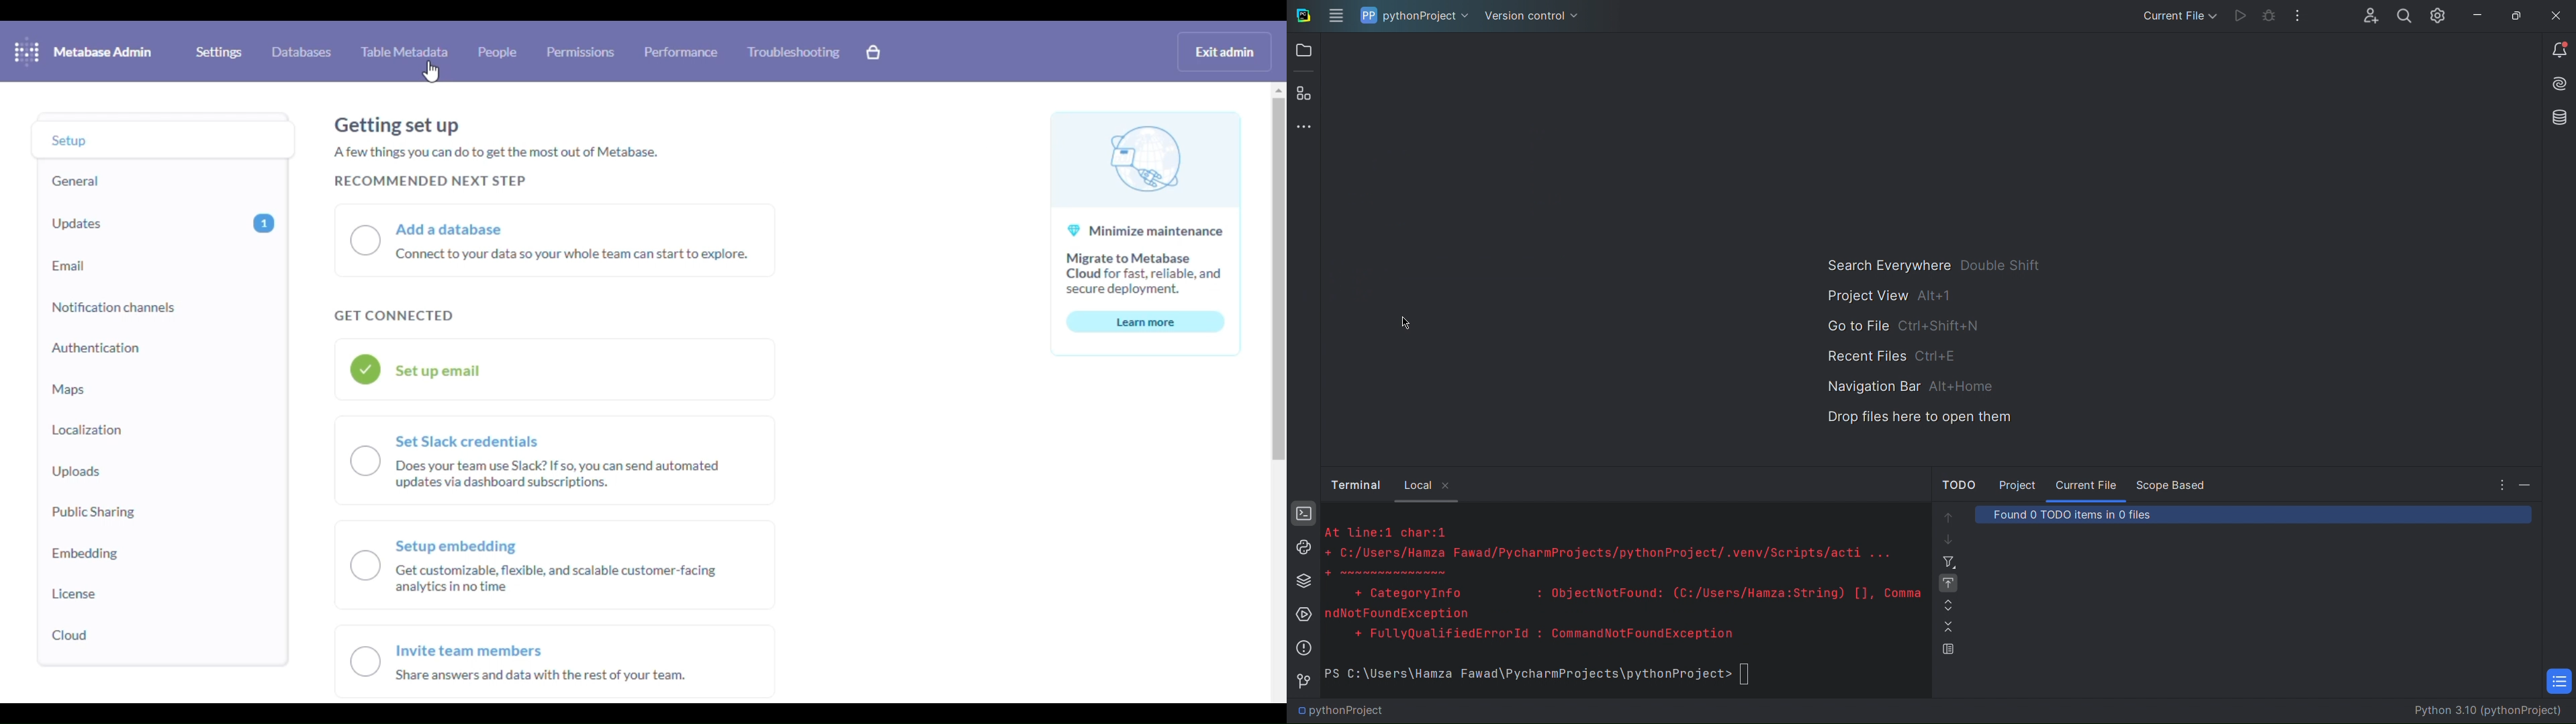 This screenshot has width=2576, height=728. I want to click on Filter, so click(1946, 563).